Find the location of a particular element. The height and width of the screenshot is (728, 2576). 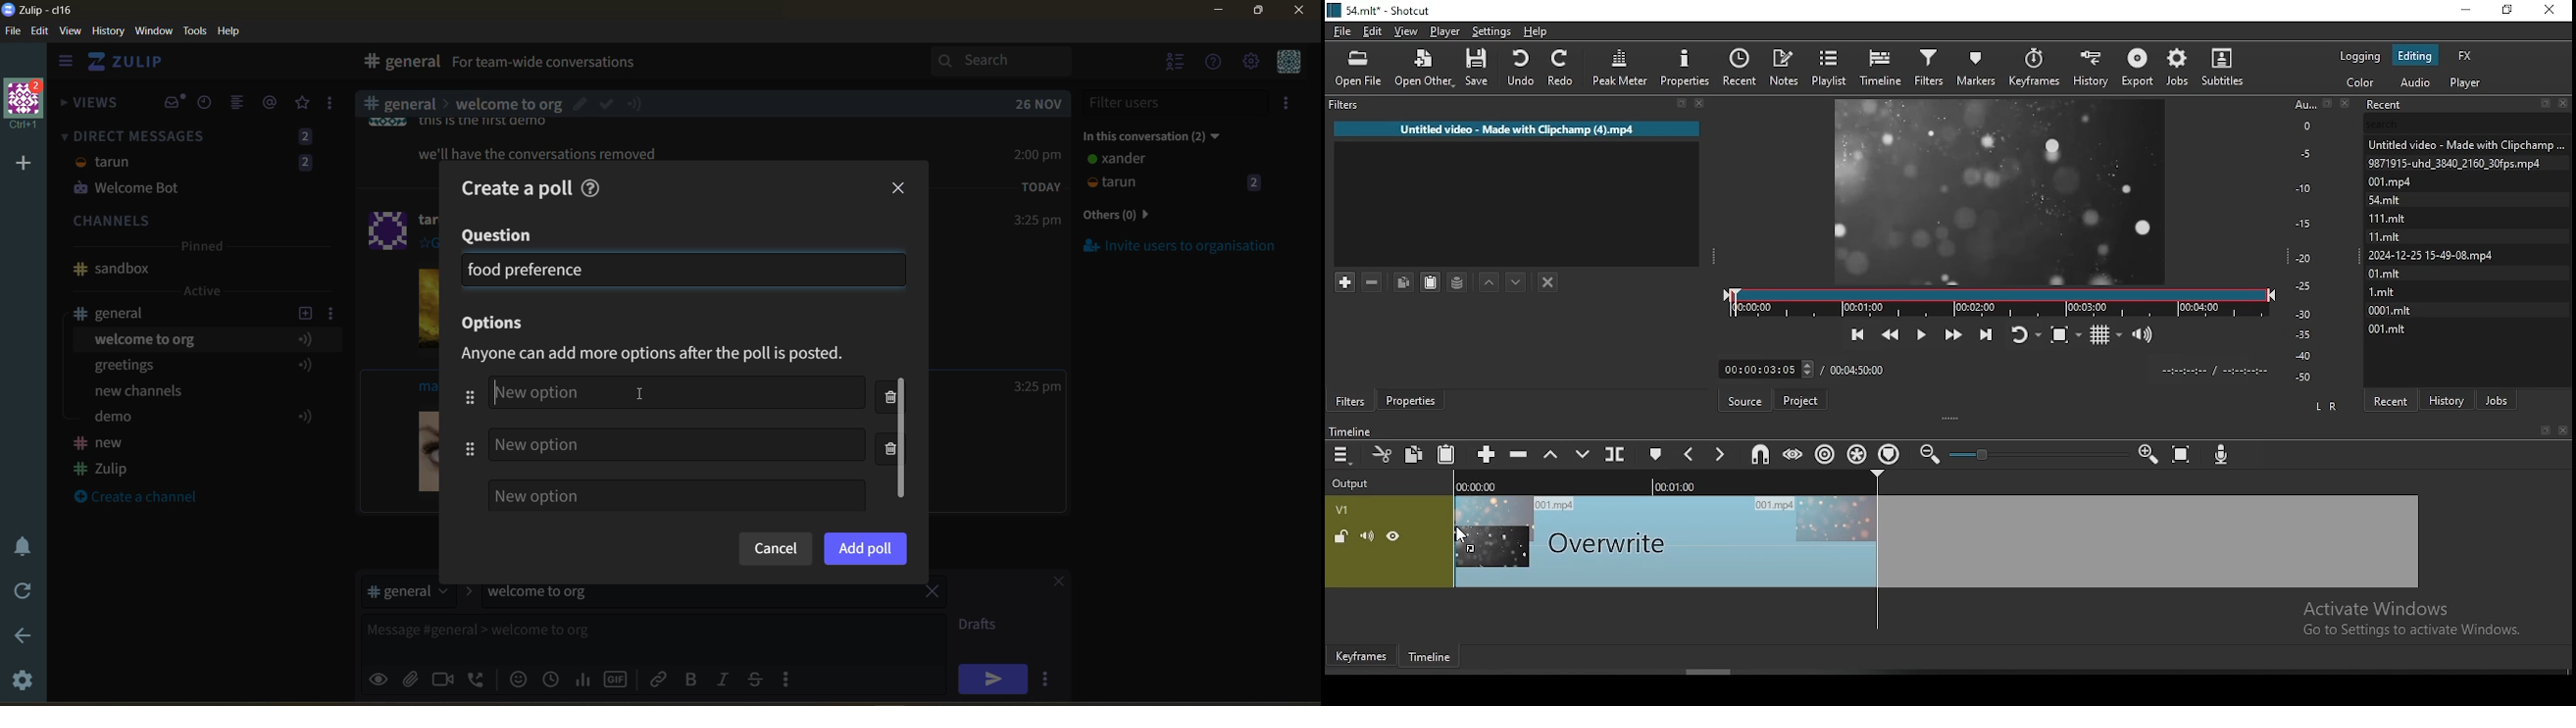

append is located at coordinates (1487, 453).